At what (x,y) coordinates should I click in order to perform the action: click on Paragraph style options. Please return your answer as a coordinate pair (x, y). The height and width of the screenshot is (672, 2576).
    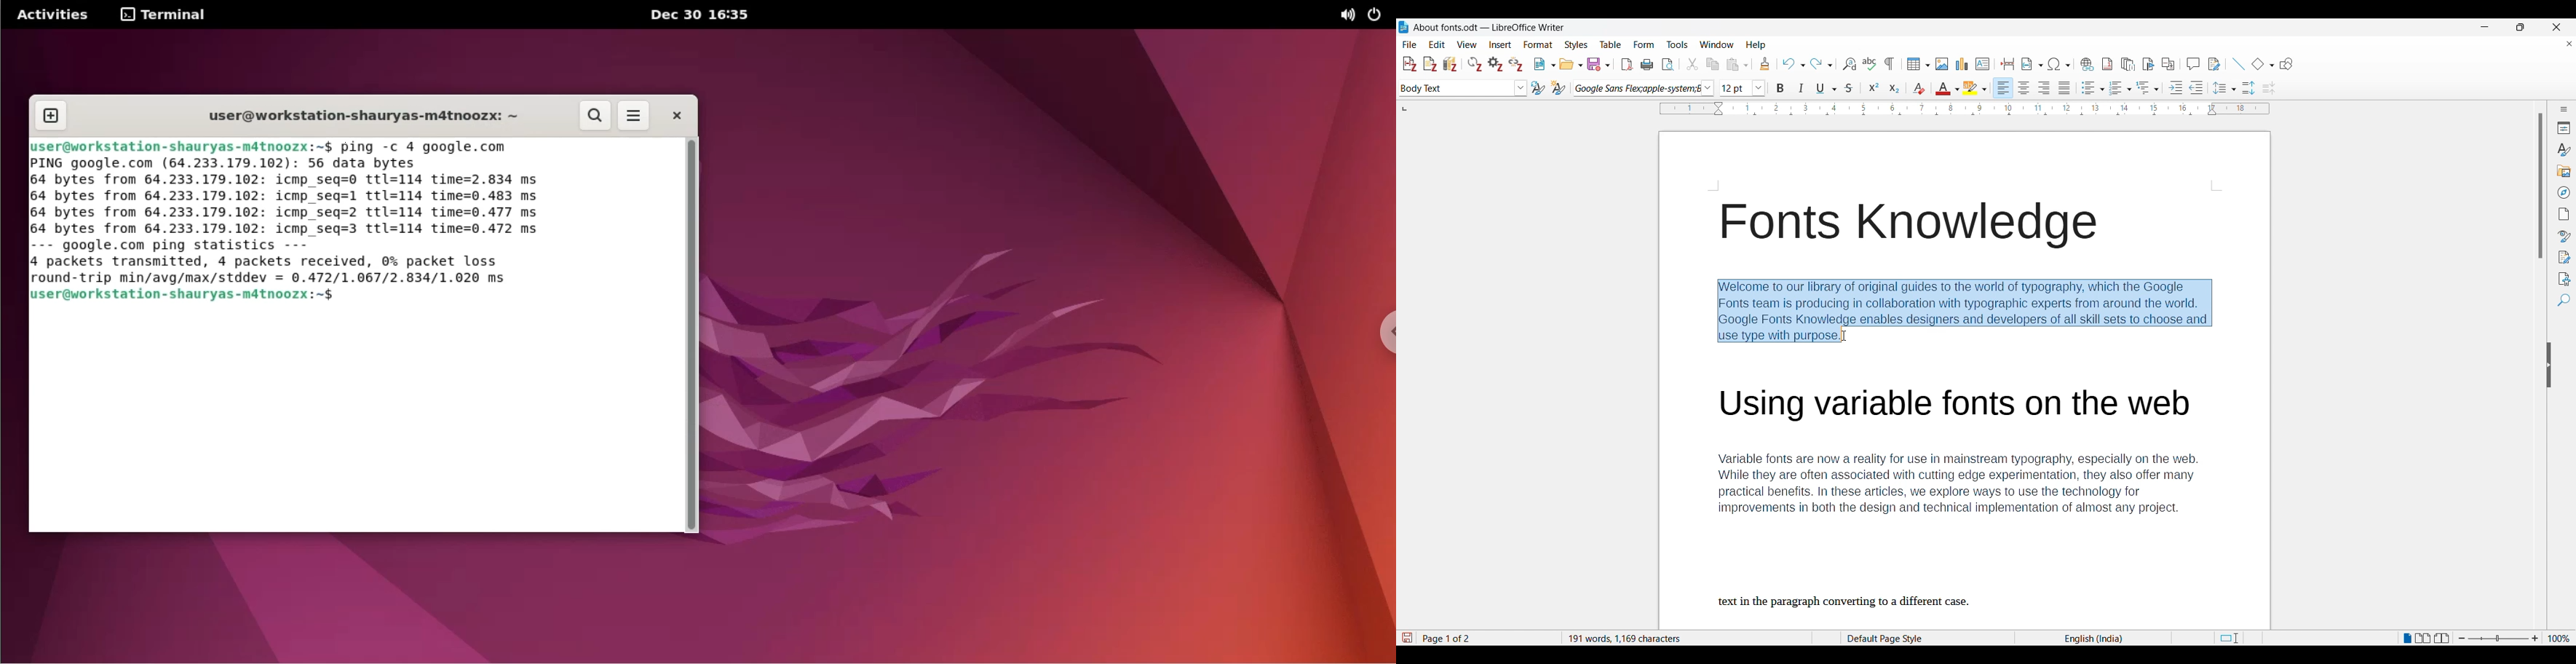
    Looking at the image, I should click on (1464, 88).